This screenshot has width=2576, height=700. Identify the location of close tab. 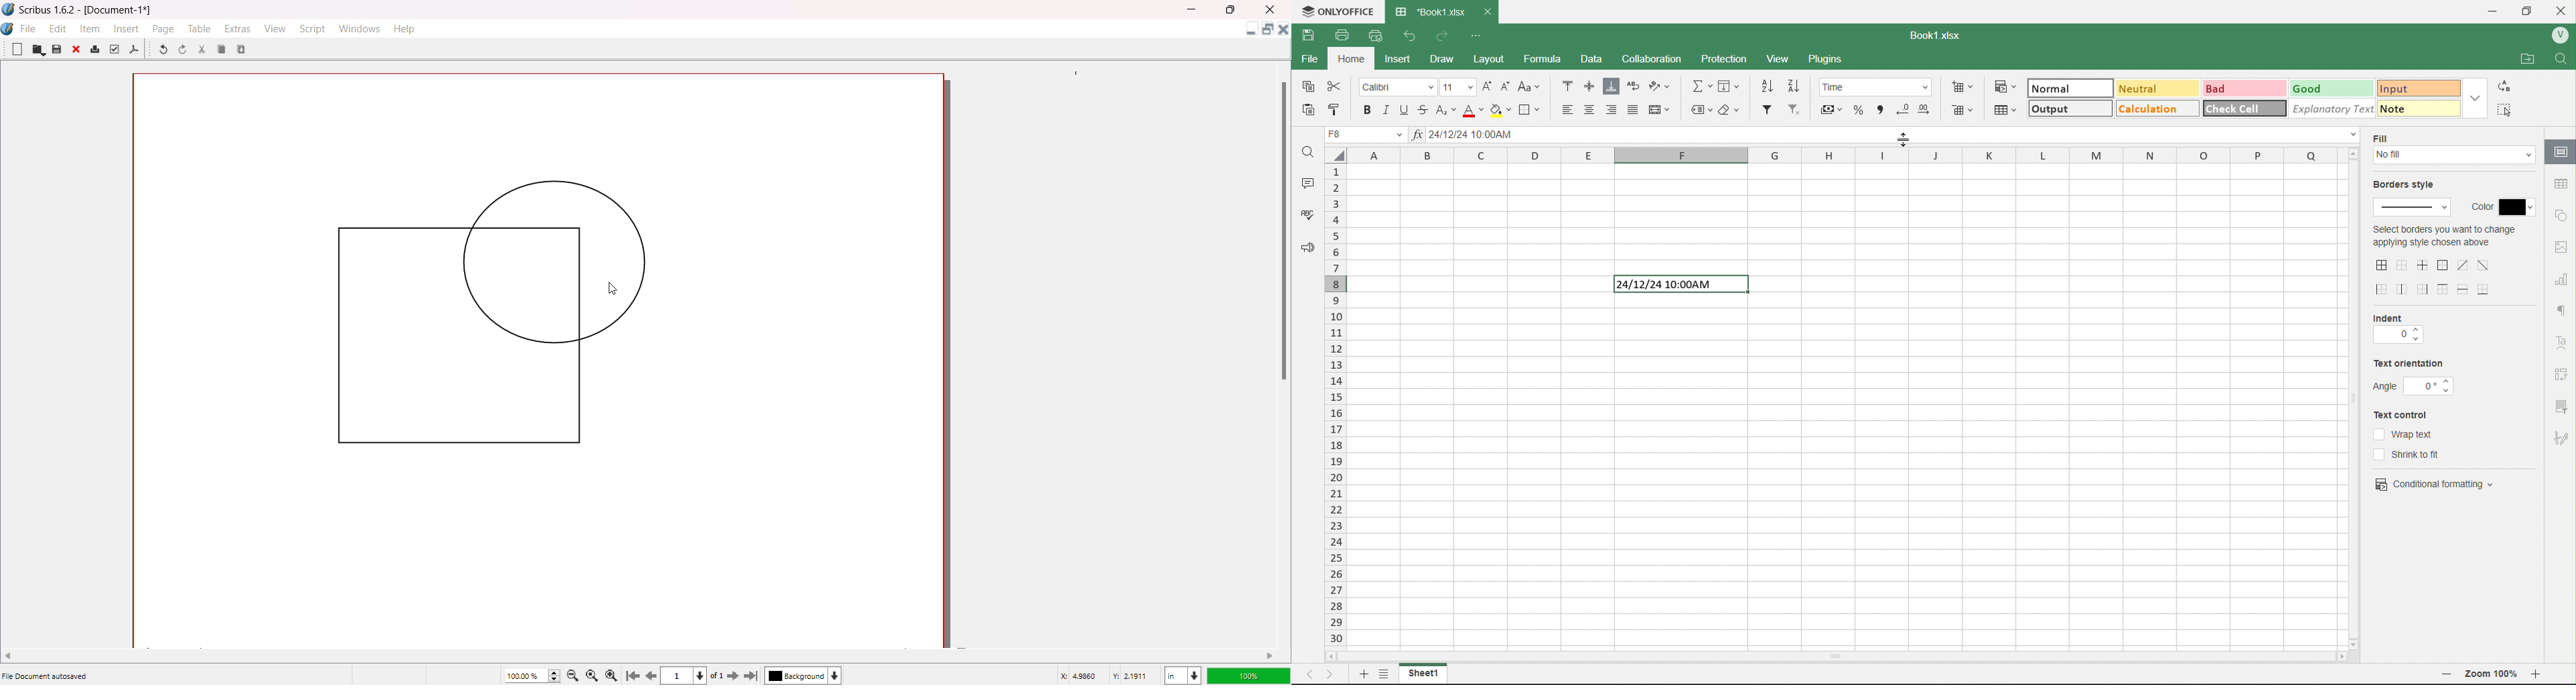
(1492, 11).